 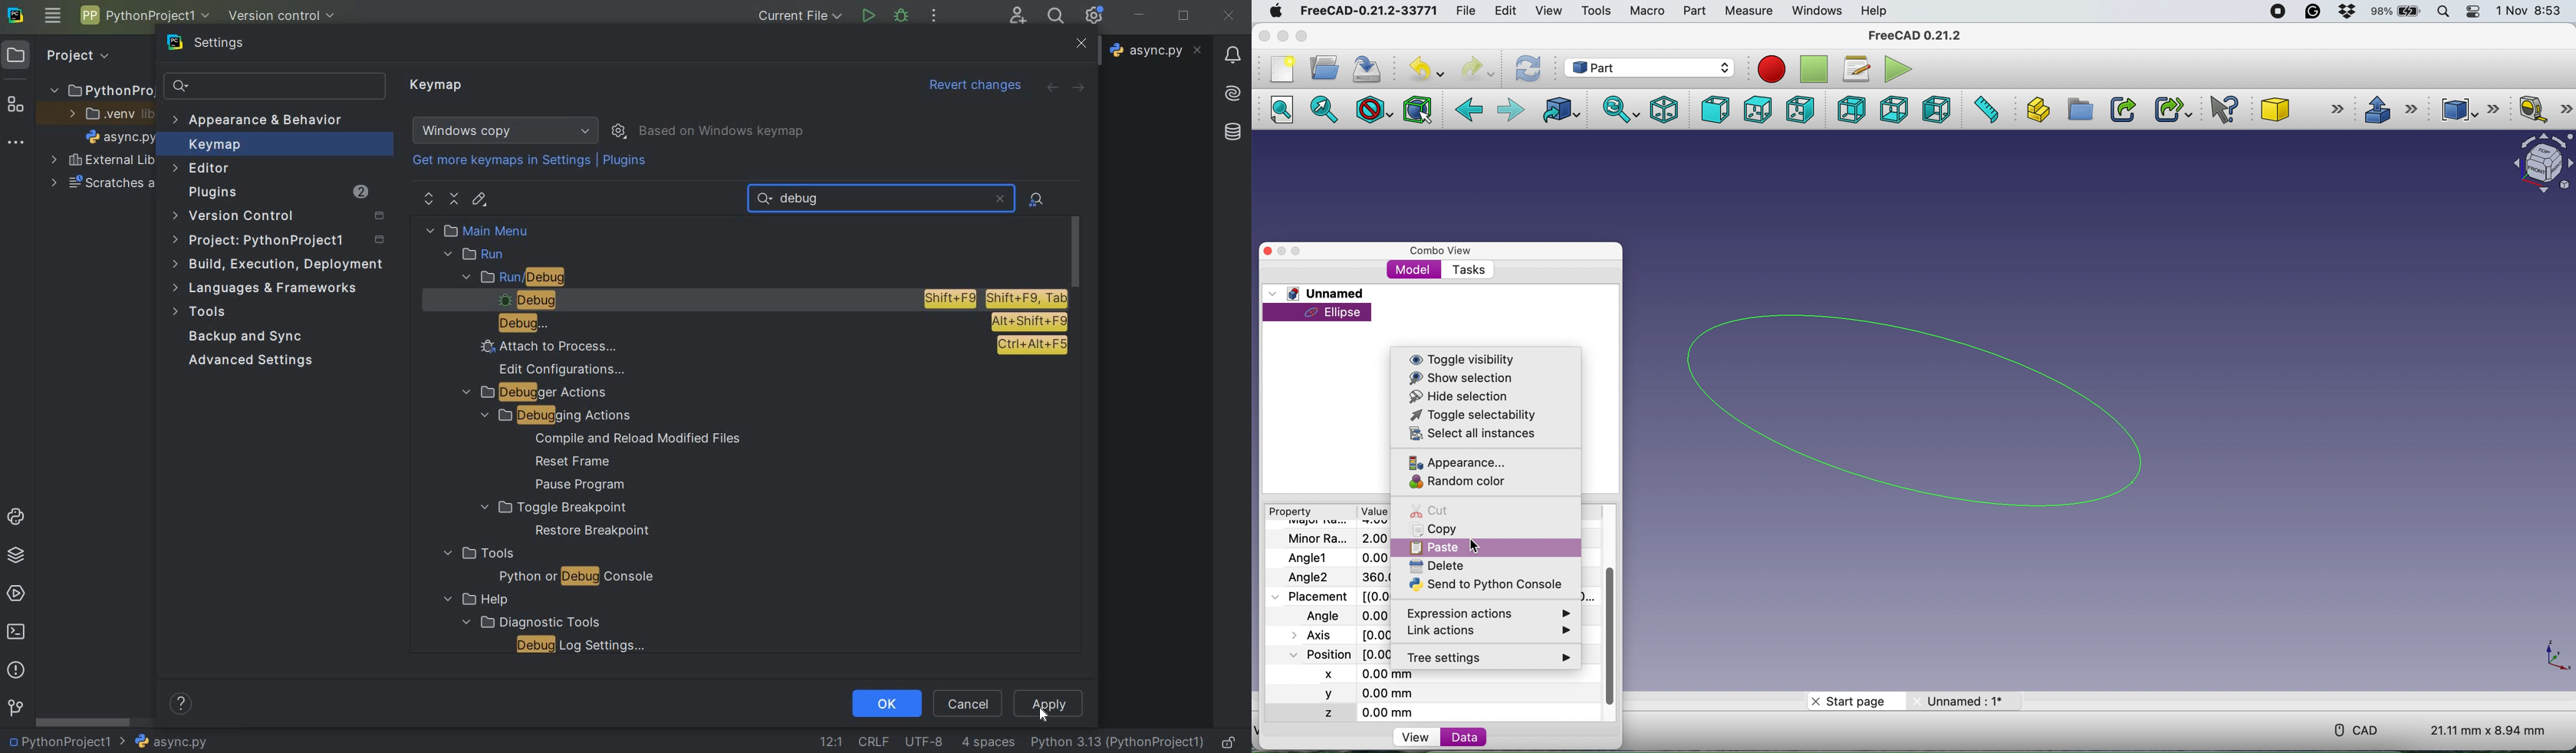 What do you see at coordinates (564, 368) in the screenshot?
I see `edit configurations` at bounding box center [564, 368].